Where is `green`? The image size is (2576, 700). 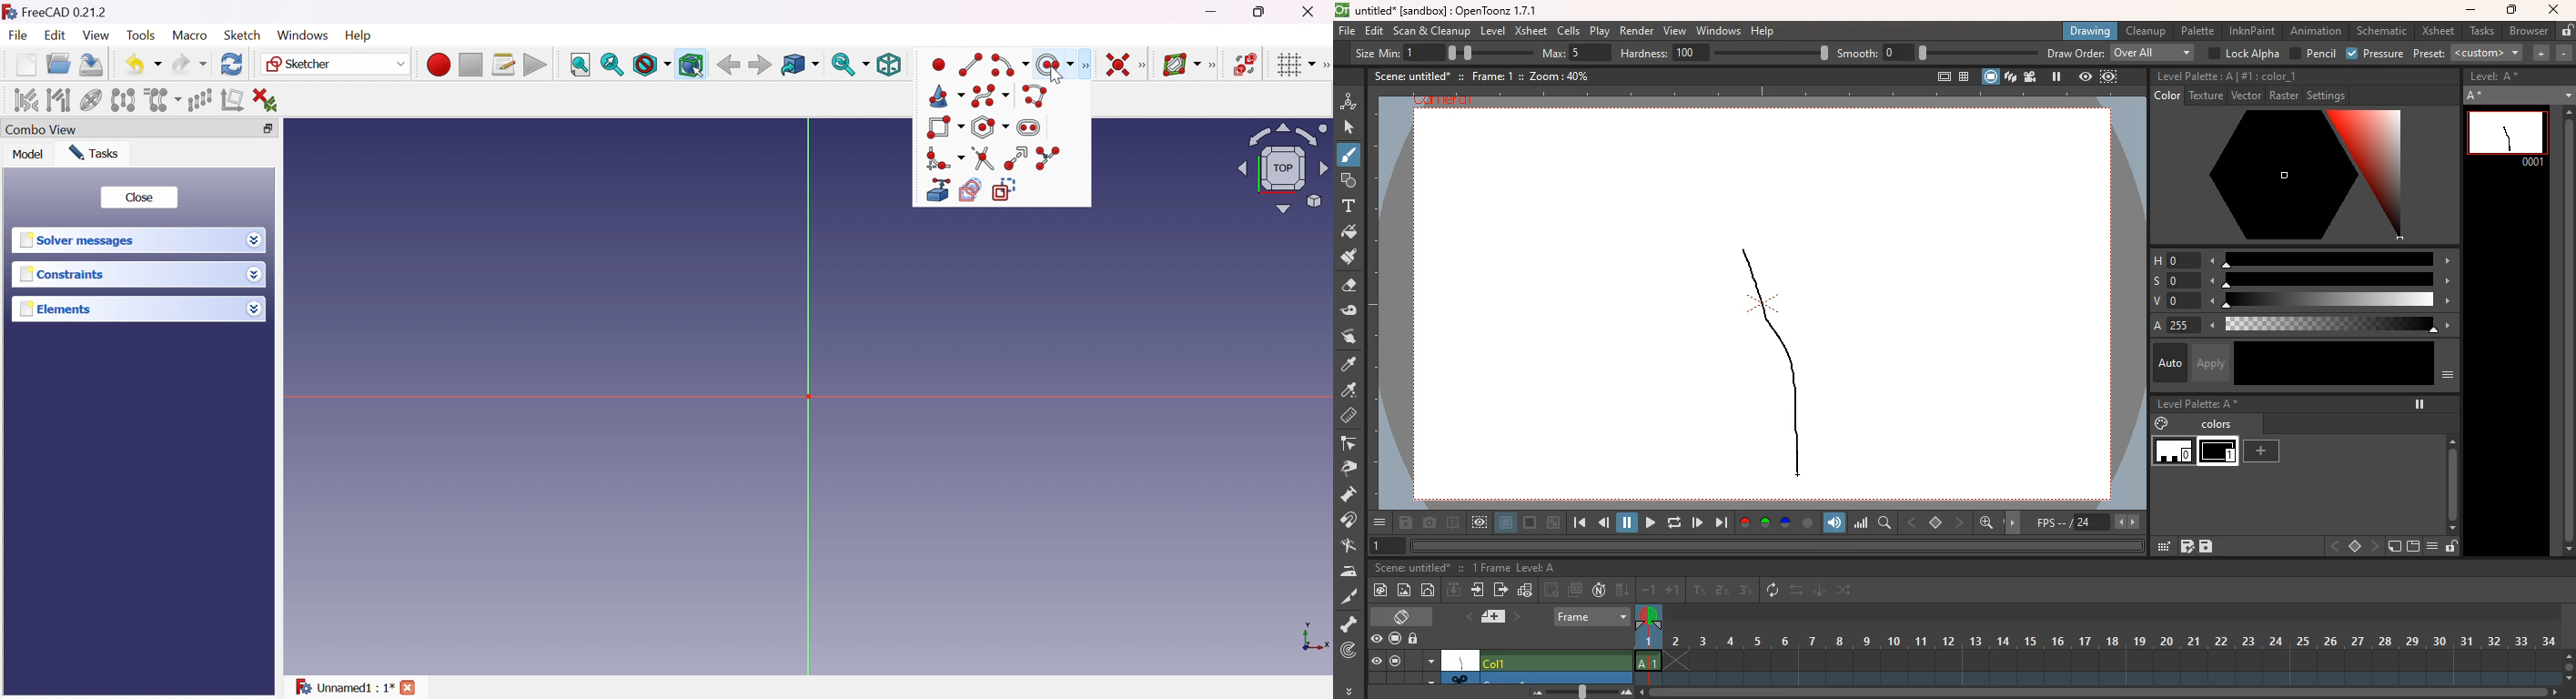
green is located at coordinates (1766, 523).